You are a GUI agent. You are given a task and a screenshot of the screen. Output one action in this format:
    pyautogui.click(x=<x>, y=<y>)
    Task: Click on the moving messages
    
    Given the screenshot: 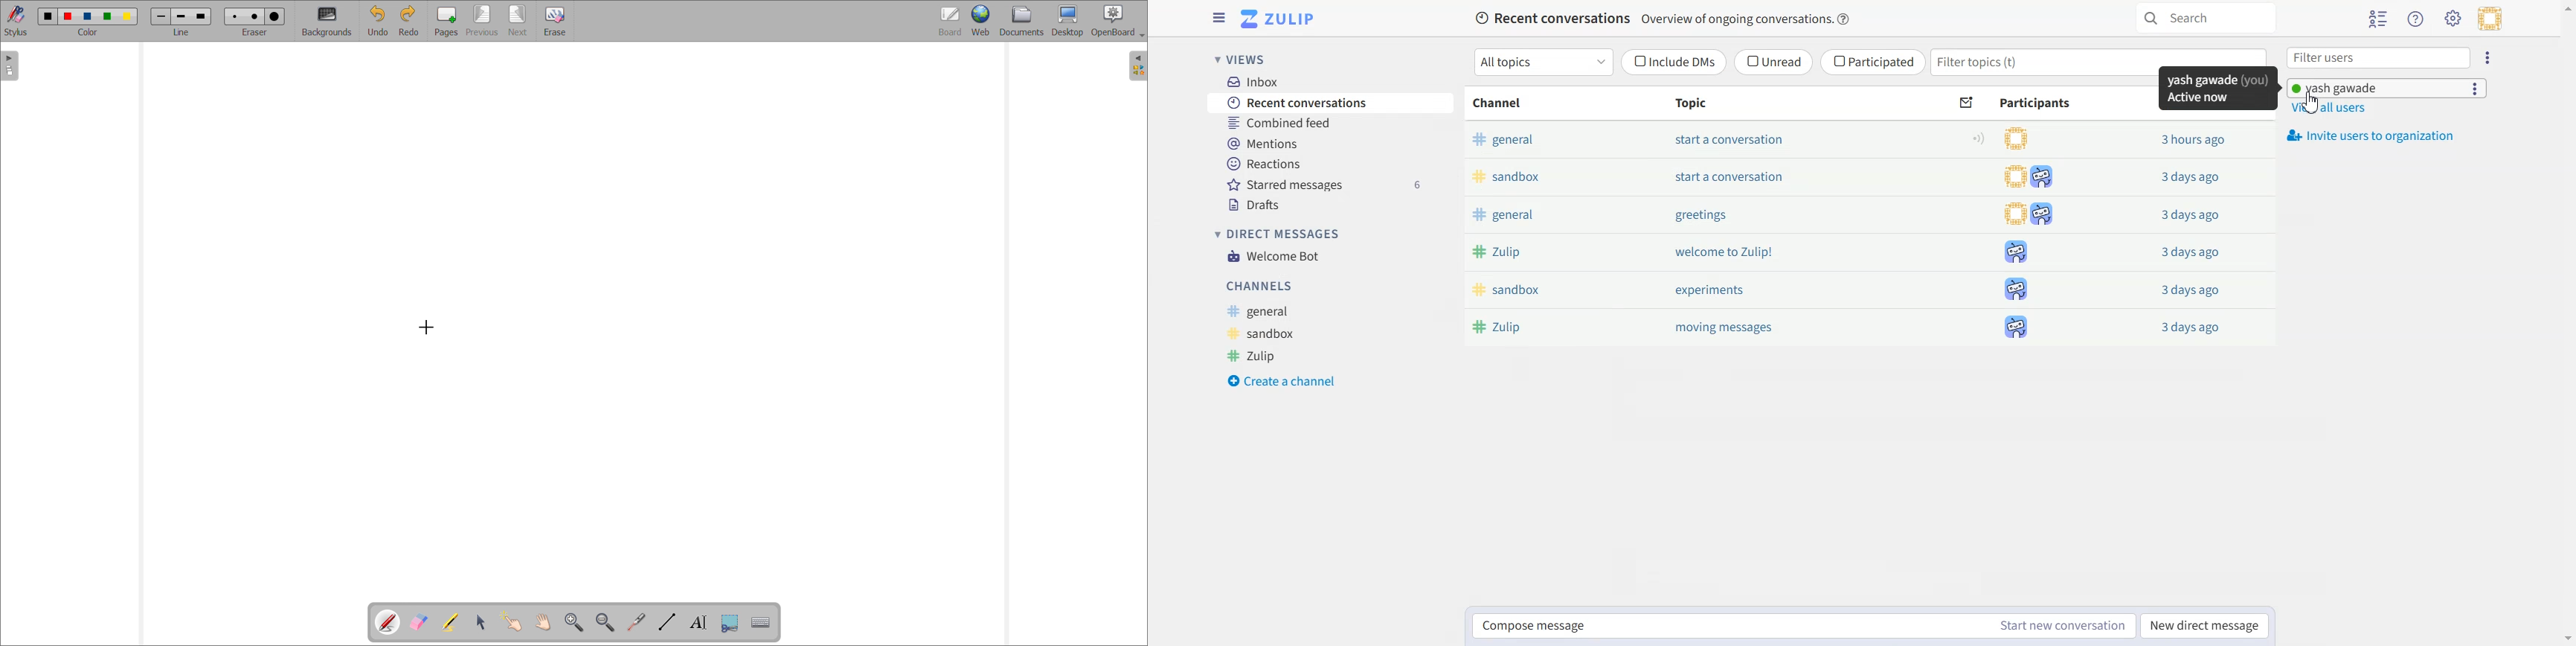 What is the action you would take?
    pyautogui.click(x=1731, y=329)
    